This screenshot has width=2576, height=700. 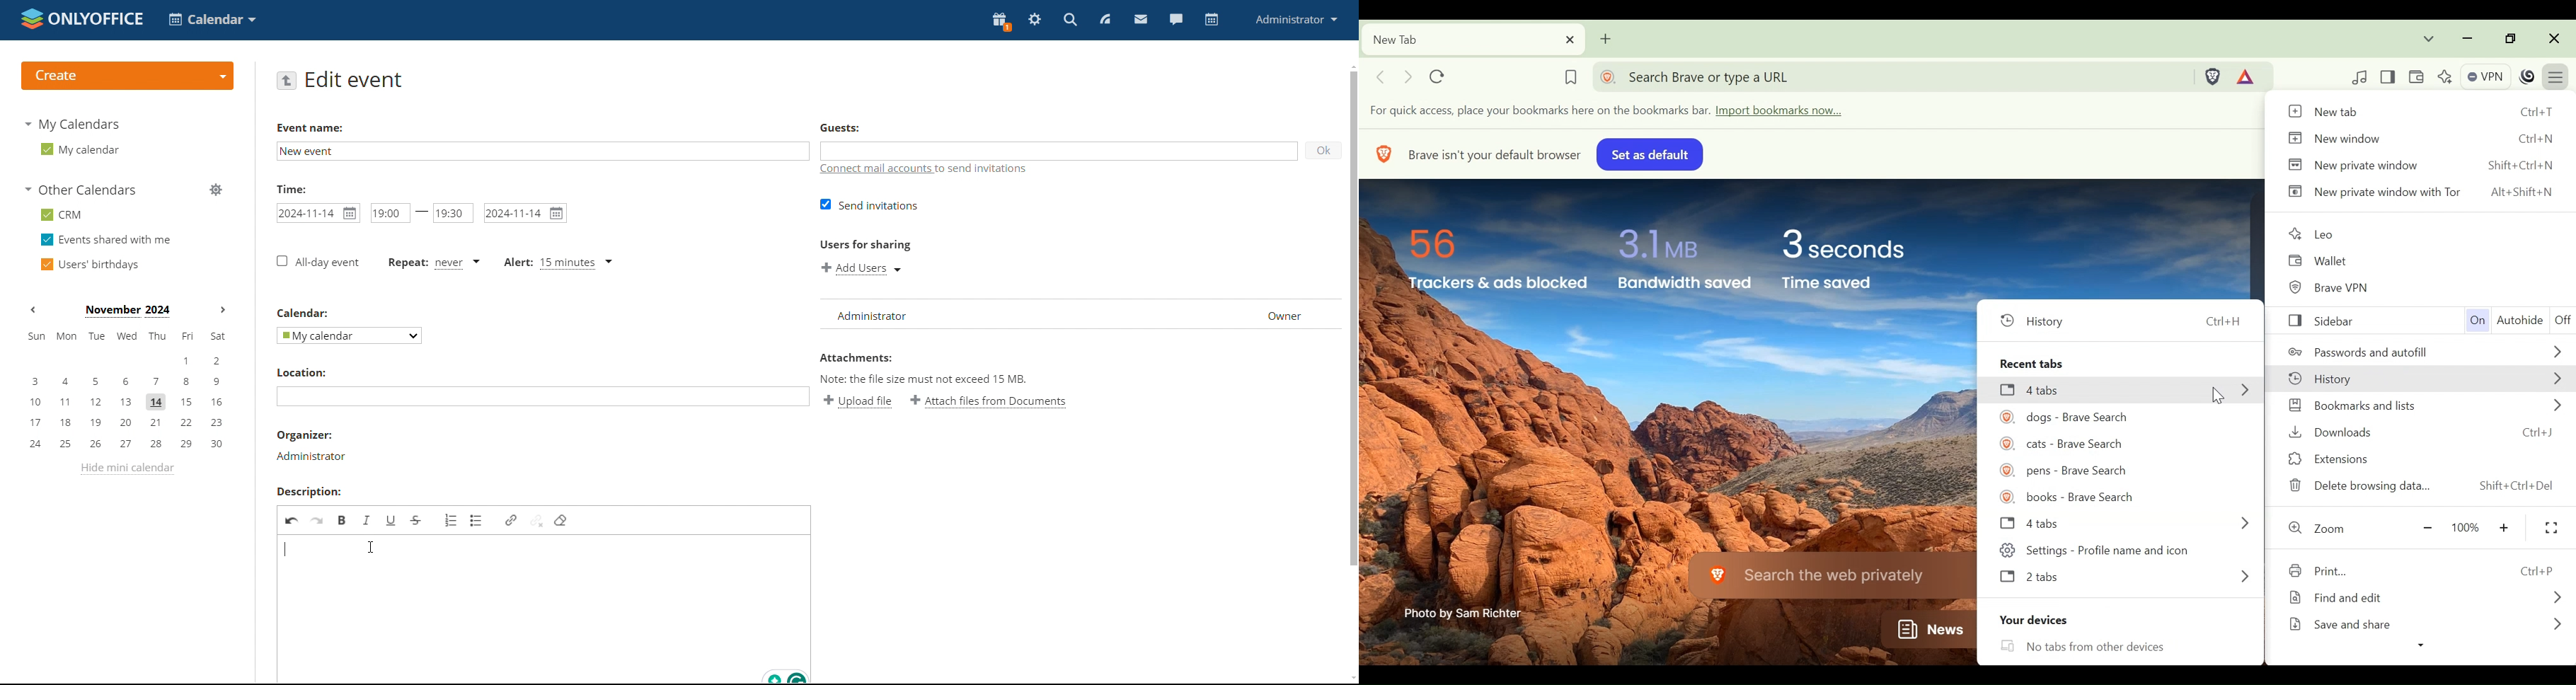 I want to click on time, so click(x=296, y=188).